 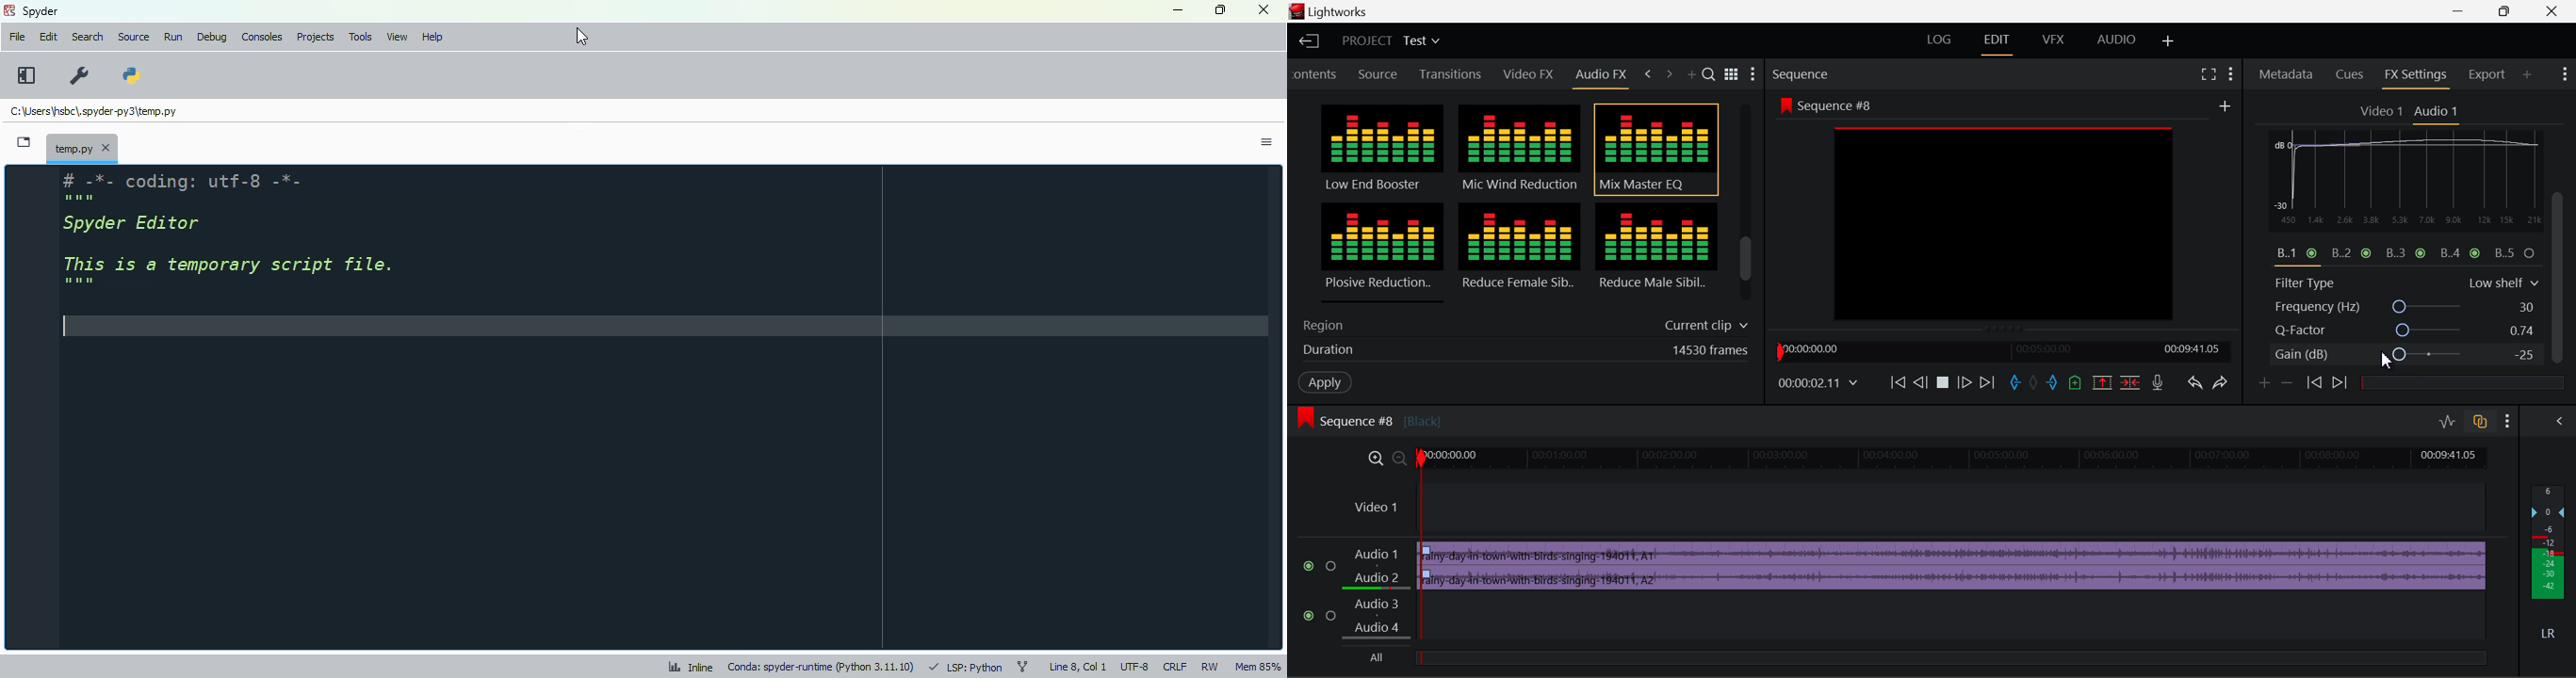 What do you see at coordinates (132, 74) in the screenshot?
I see `PYTHONPATH manager` at bounding box center [132, 74].